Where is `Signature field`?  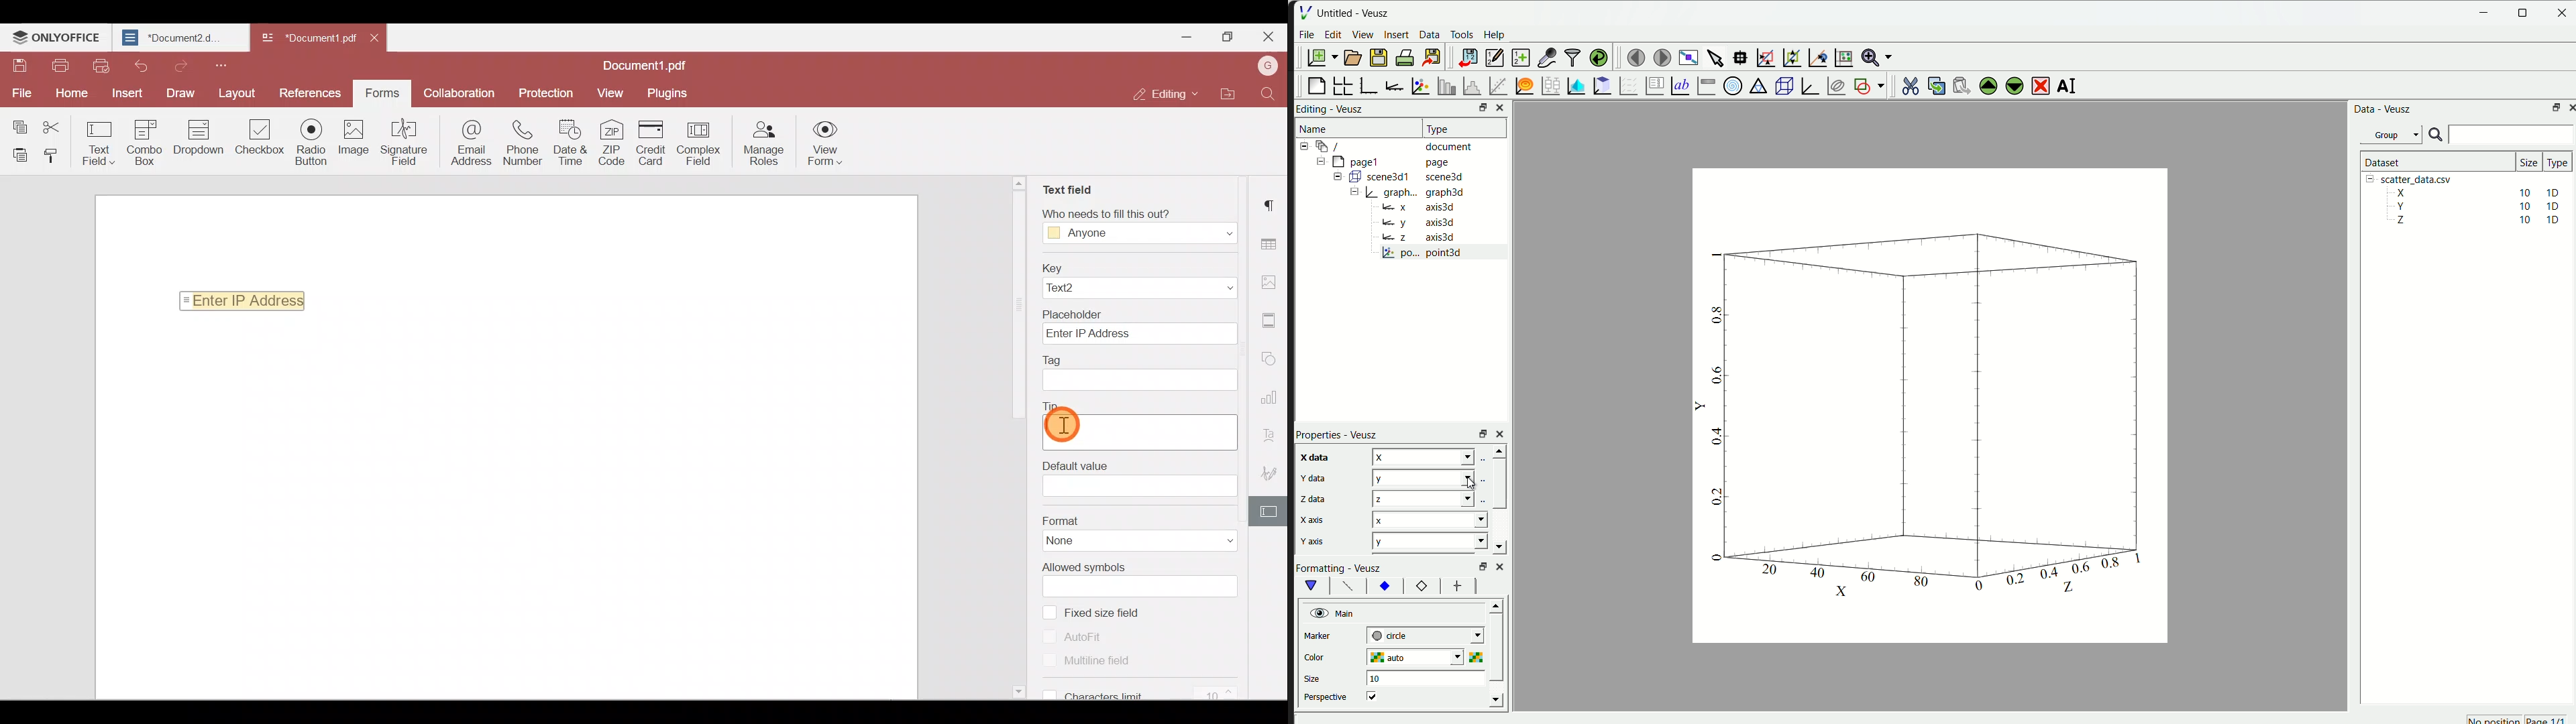
Signature field is located at coordinates (407, 143).